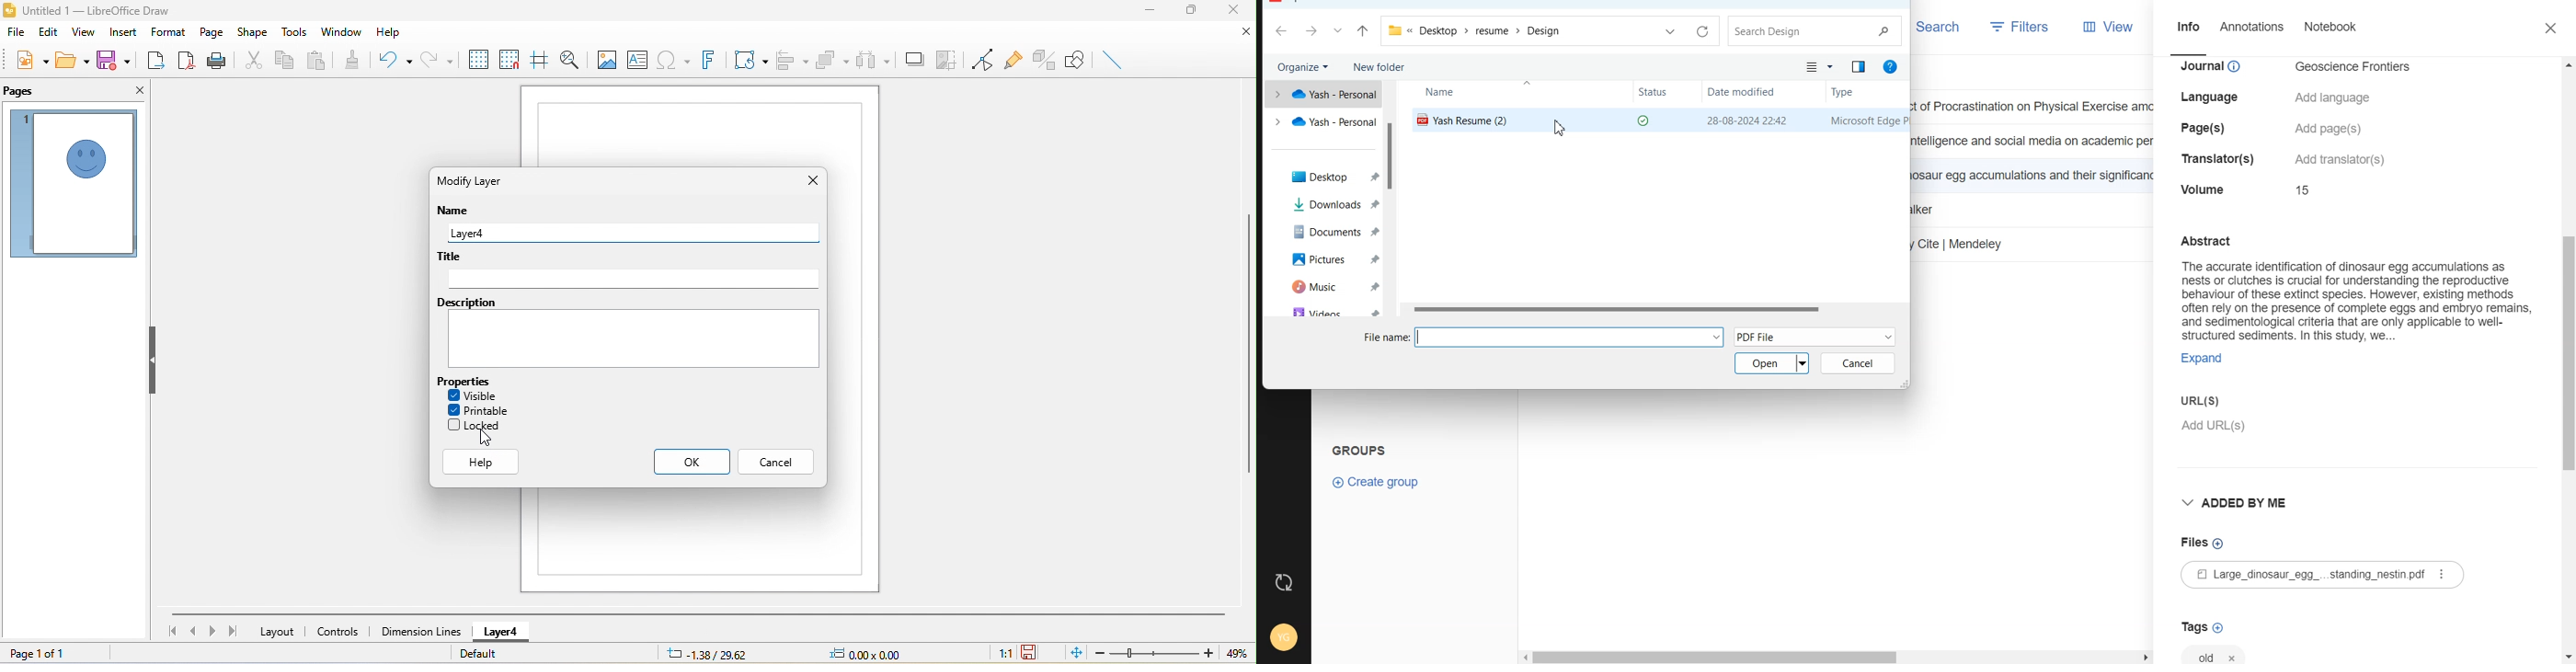 The height and width of the screenshot is (672, 2576). Describe the element at coordinates (2553, 29) in the screenshot. I see `Close` at that location.